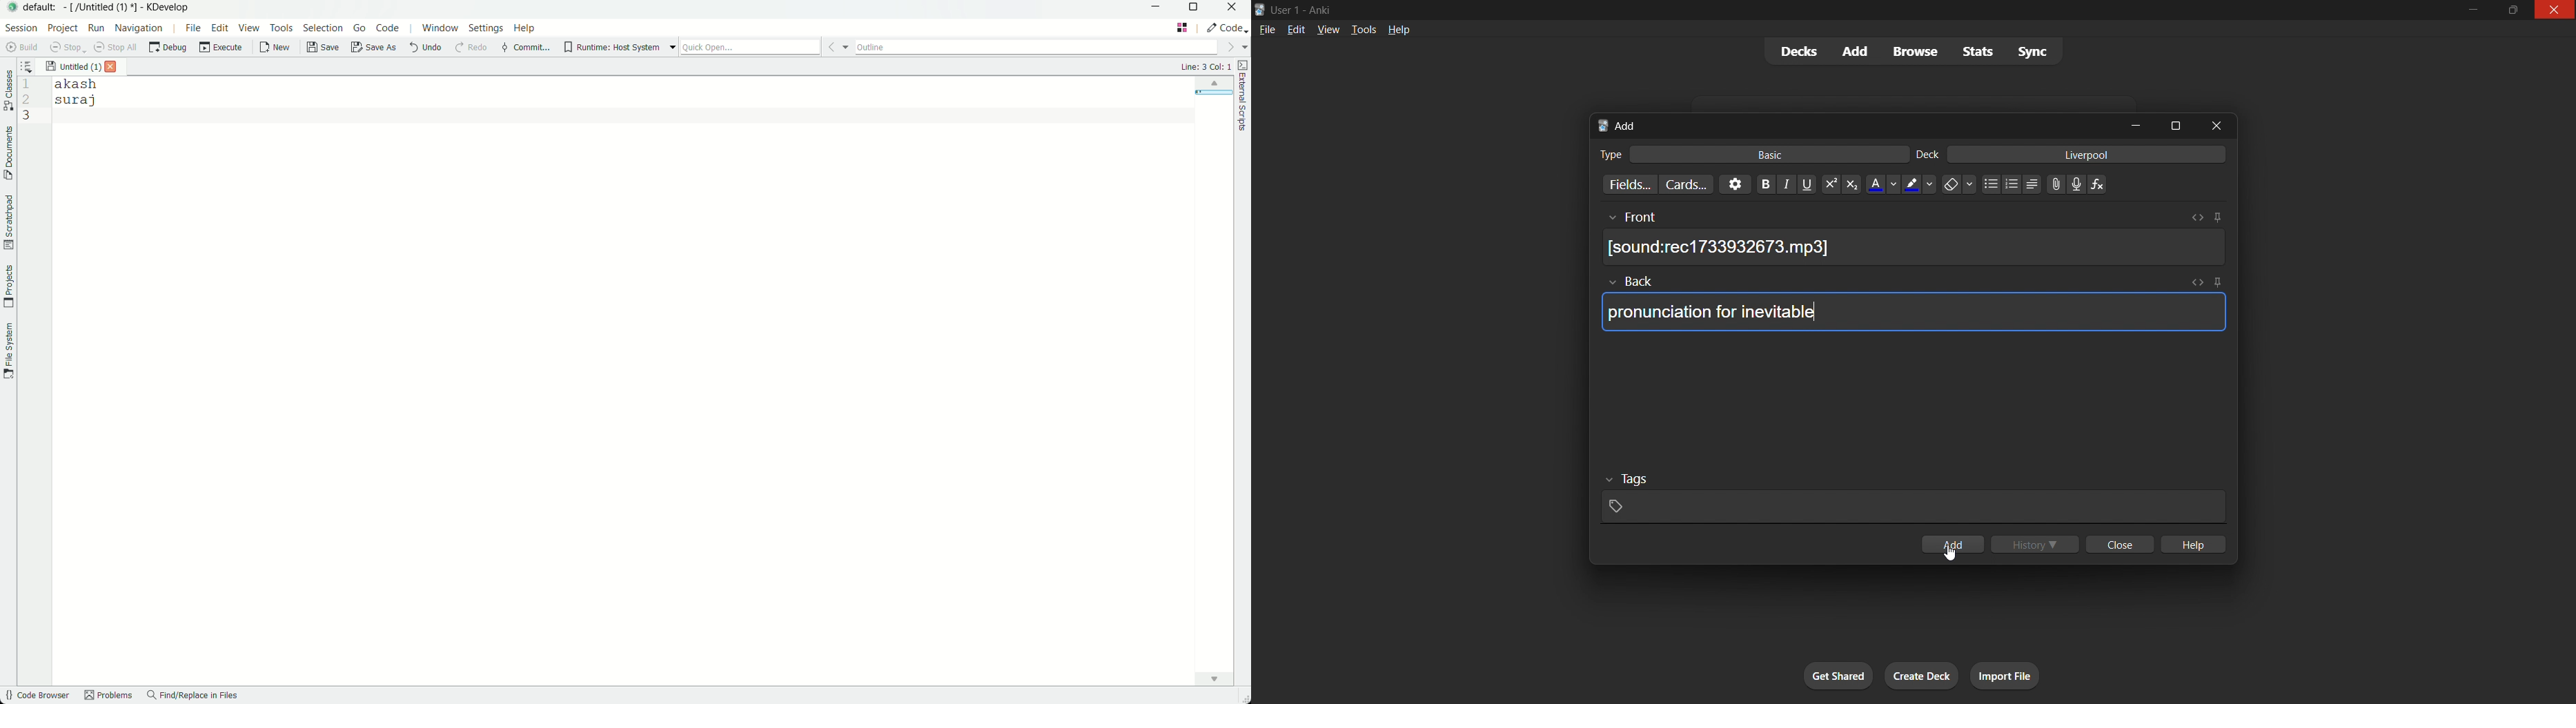 This screenshot has width=2576, height=728. I want to click on underline, so click(1807, 184).